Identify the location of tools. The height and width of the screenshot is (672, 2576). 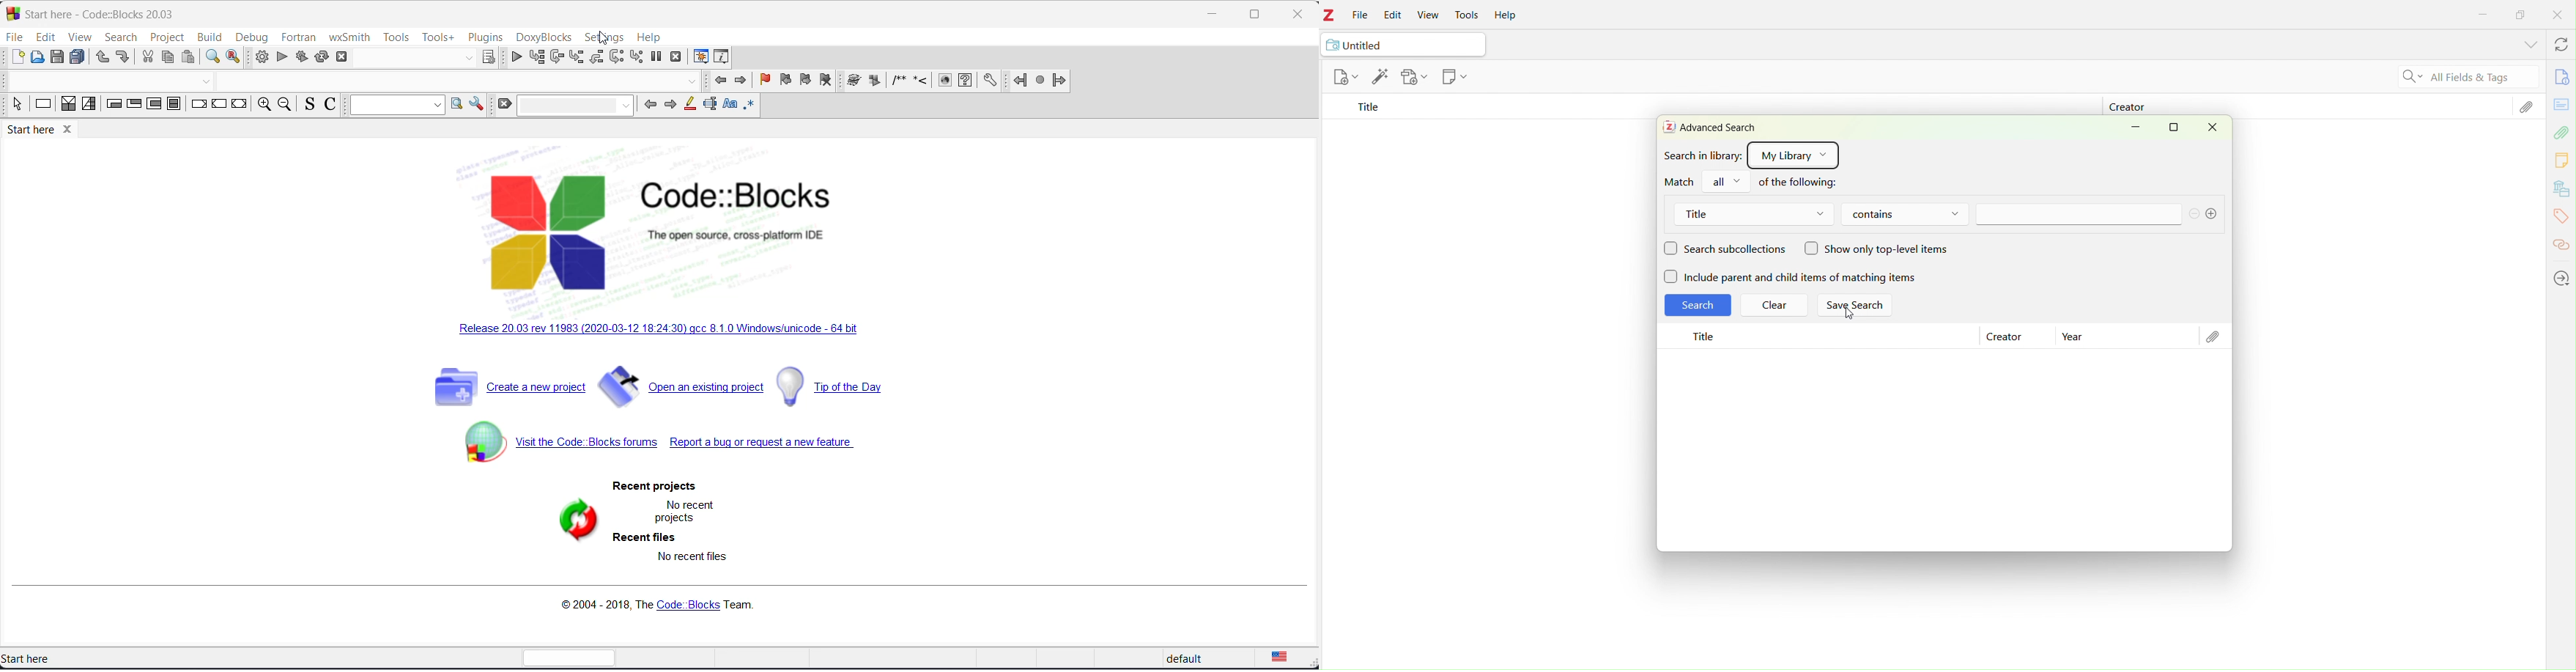
(397, 37).